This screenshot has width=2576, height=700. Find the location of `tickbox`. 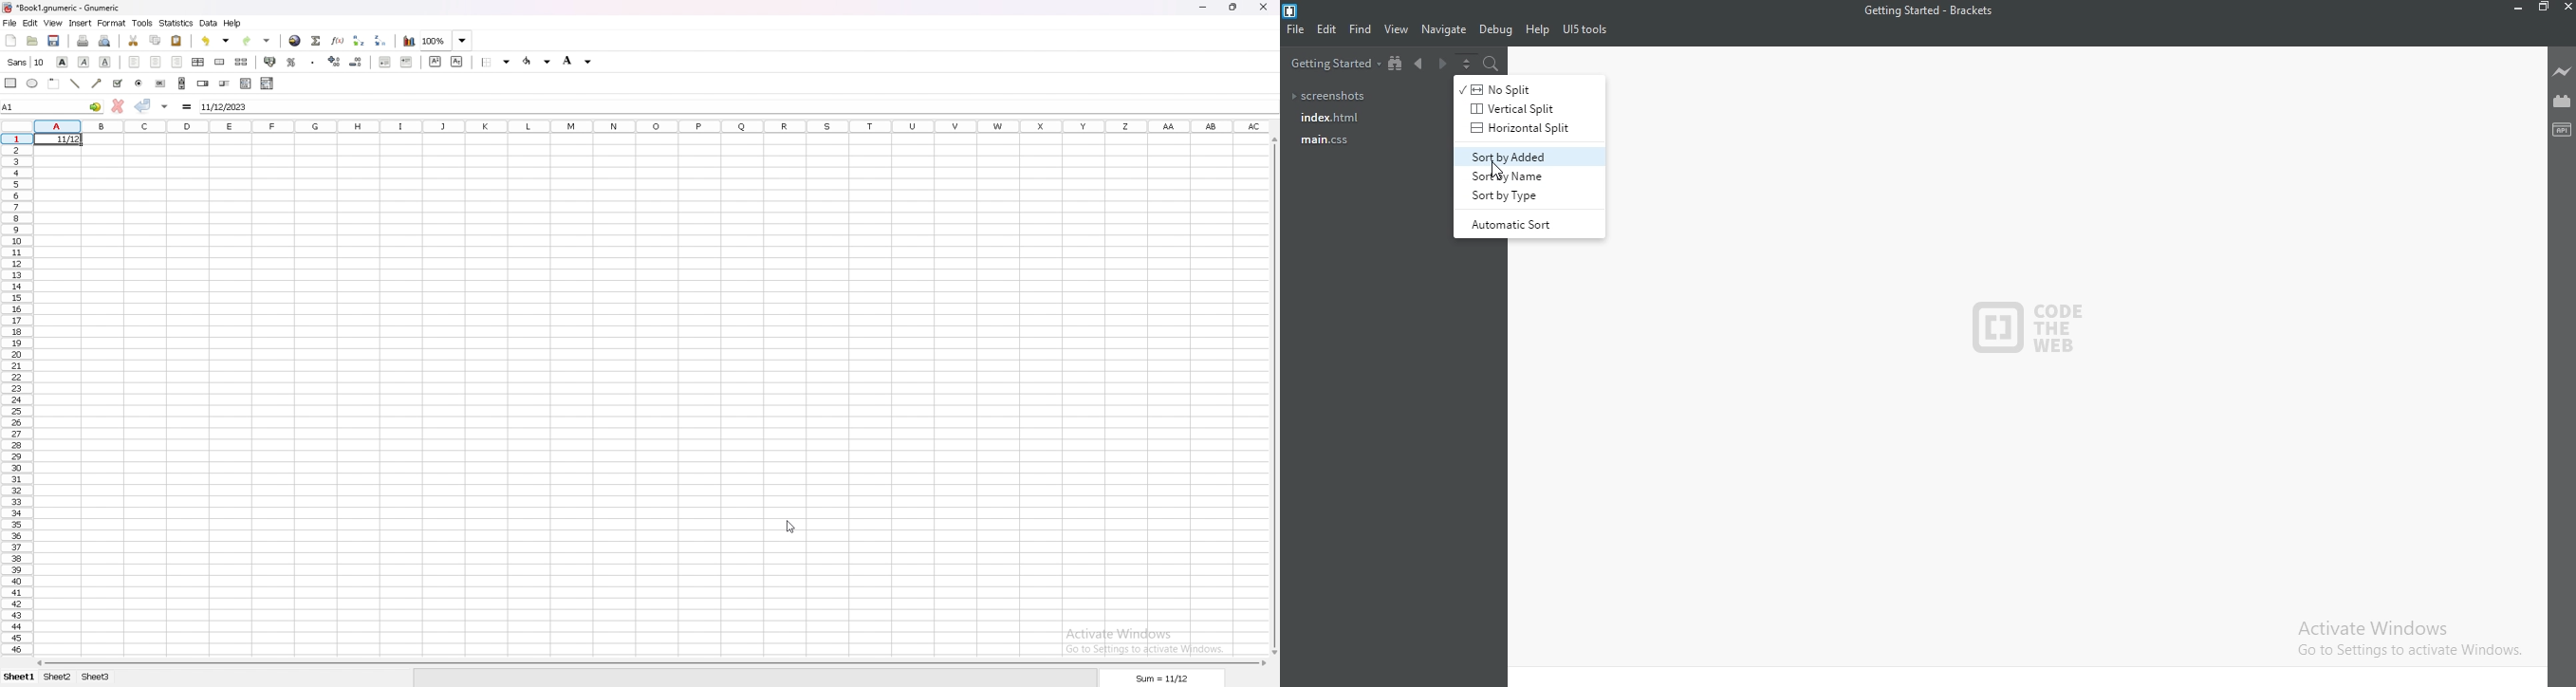

tickbox is located at coordinates (119, 83).